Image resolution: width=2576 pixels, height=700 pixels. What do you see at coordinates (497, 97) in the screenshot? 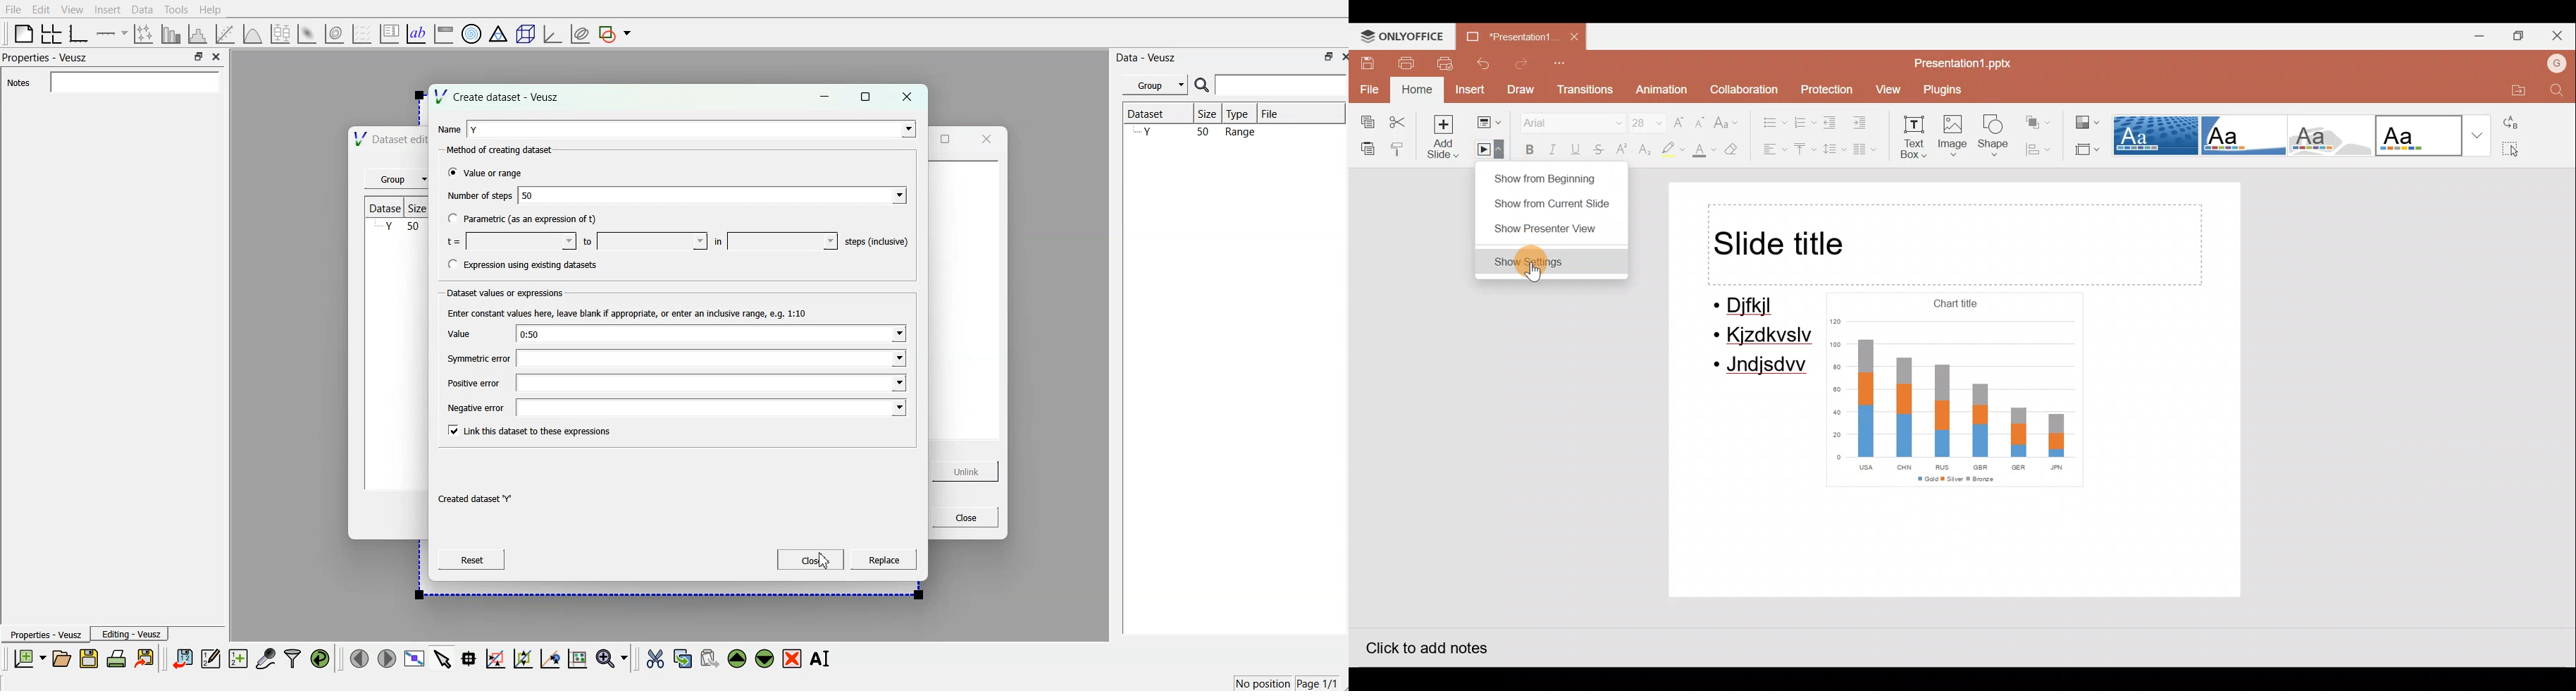
I see `Create dataset - Veusz` at bounding box center [497, 97].